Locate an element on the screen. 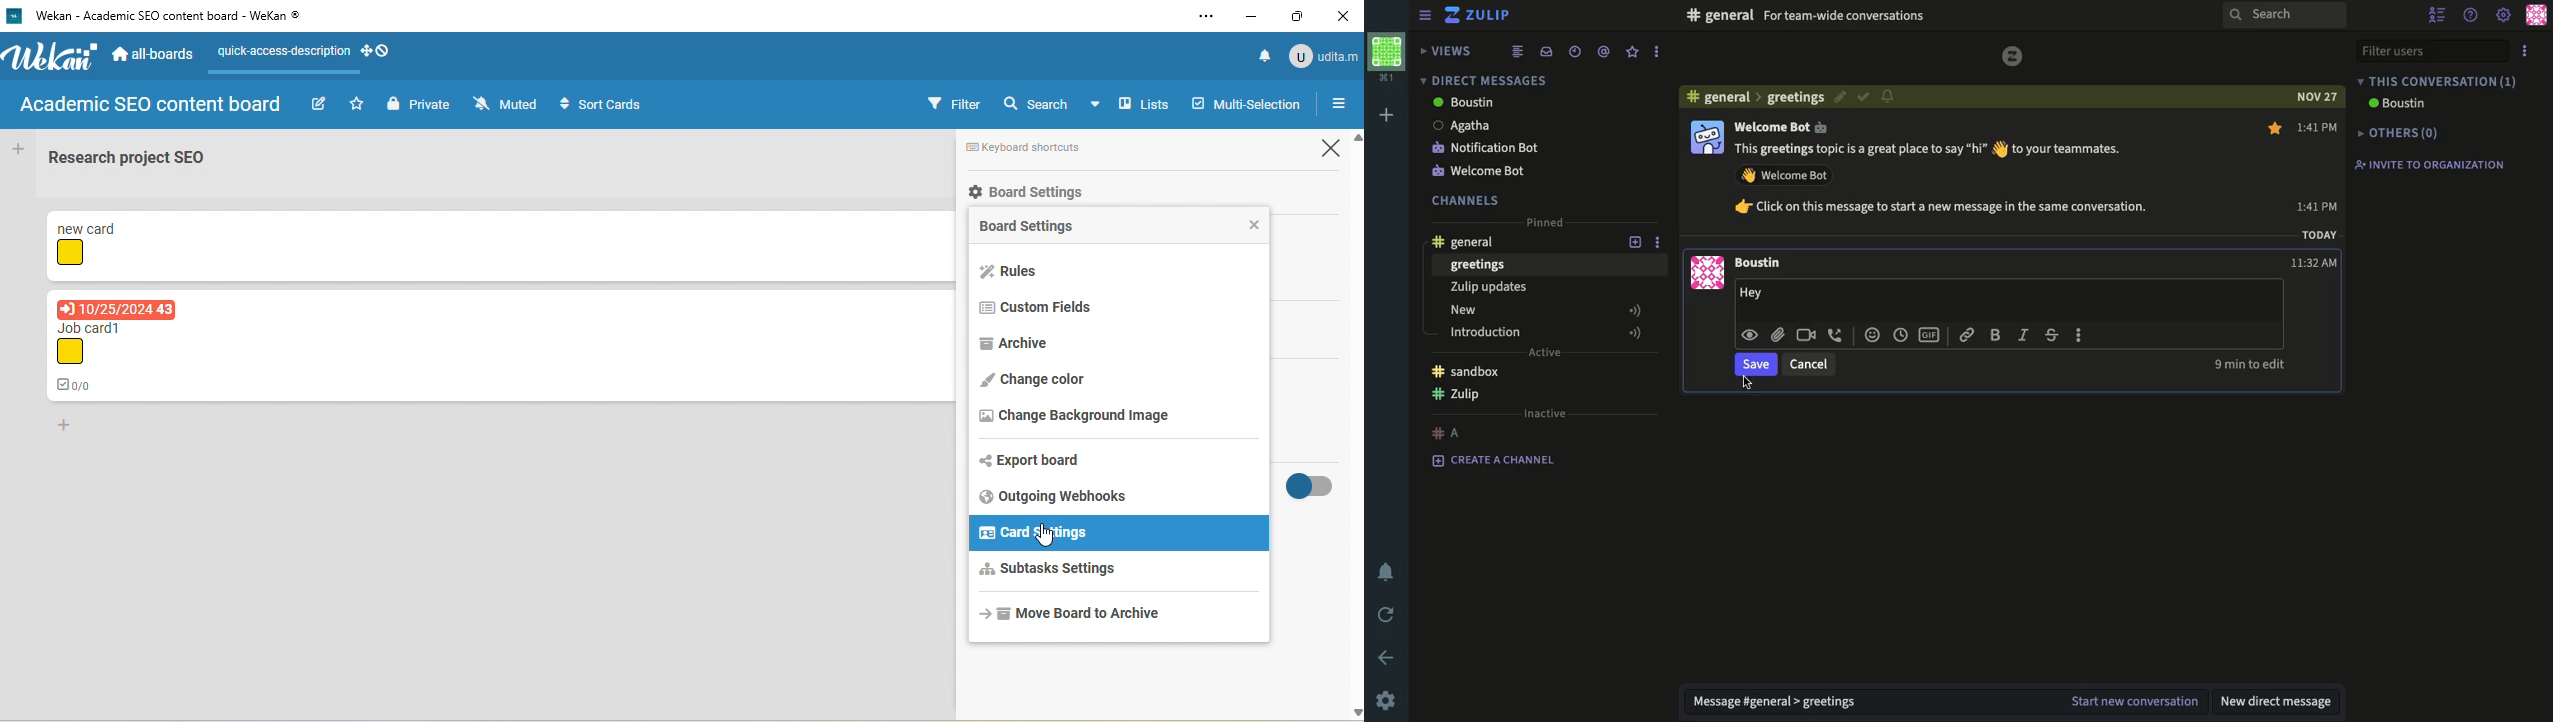 Image resolution: width=2576 pixels, height=728 pixels. yellow shape is located at coordinates (72, 254).